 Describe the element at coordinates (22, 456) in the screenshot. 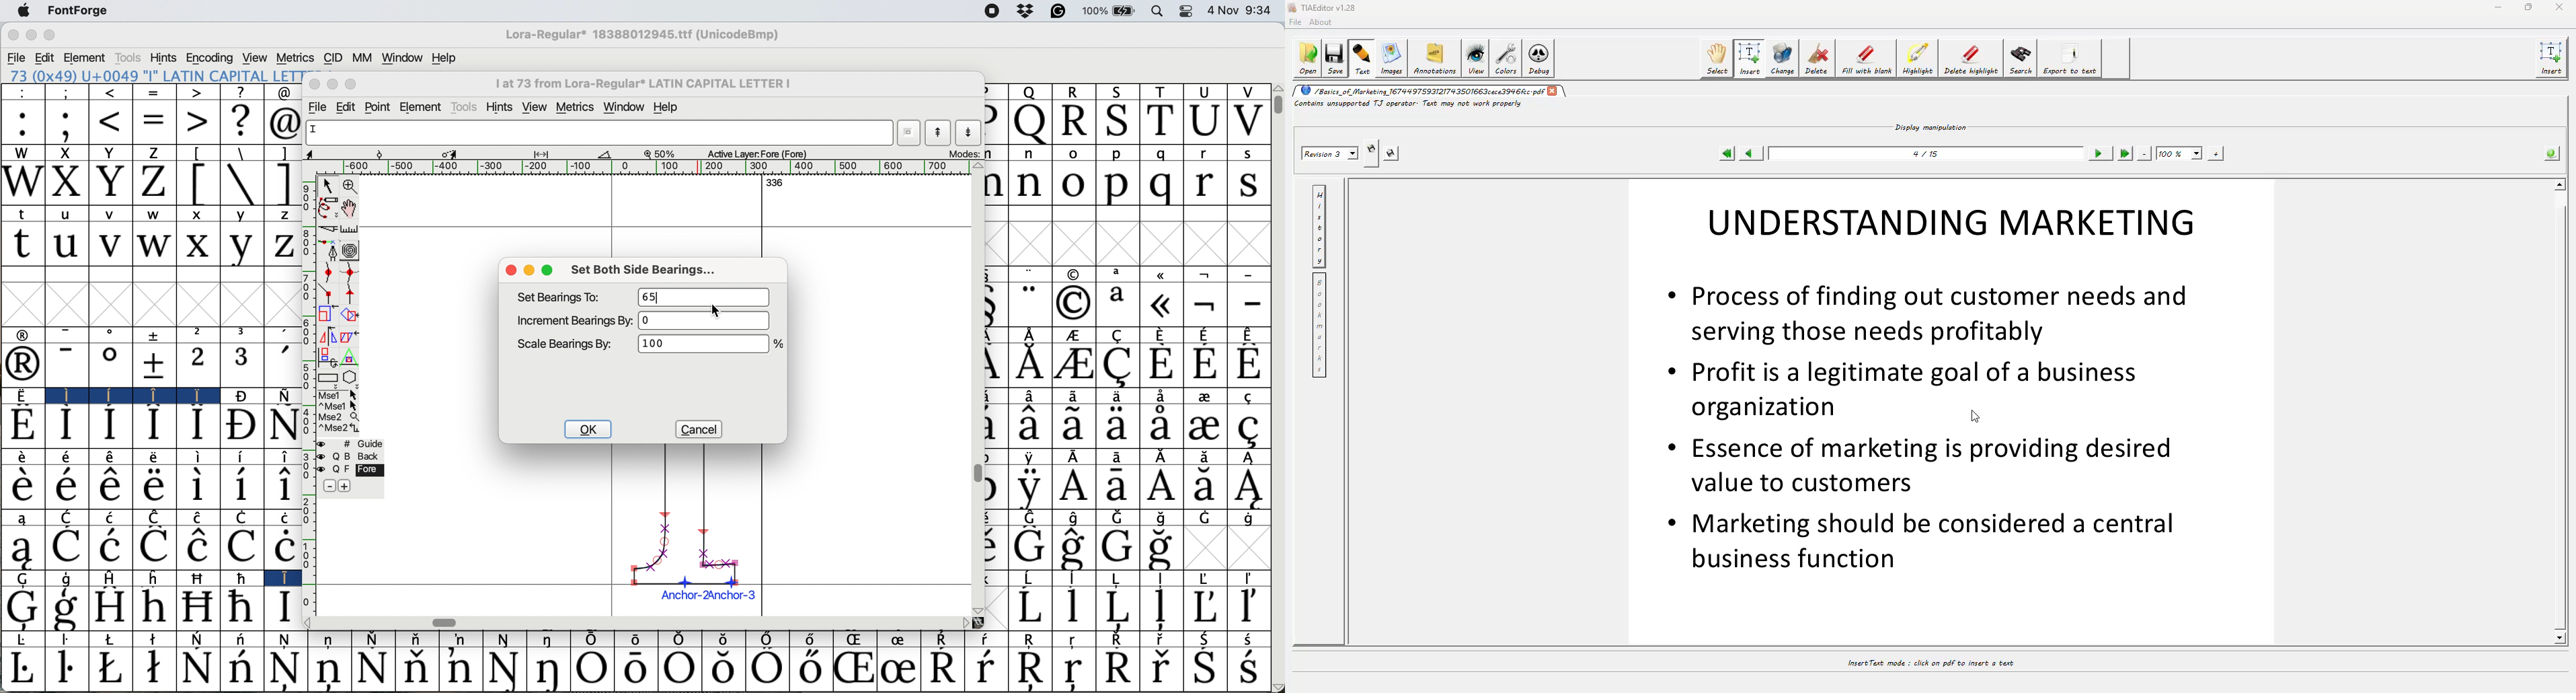

I see `Symbol` at that location.